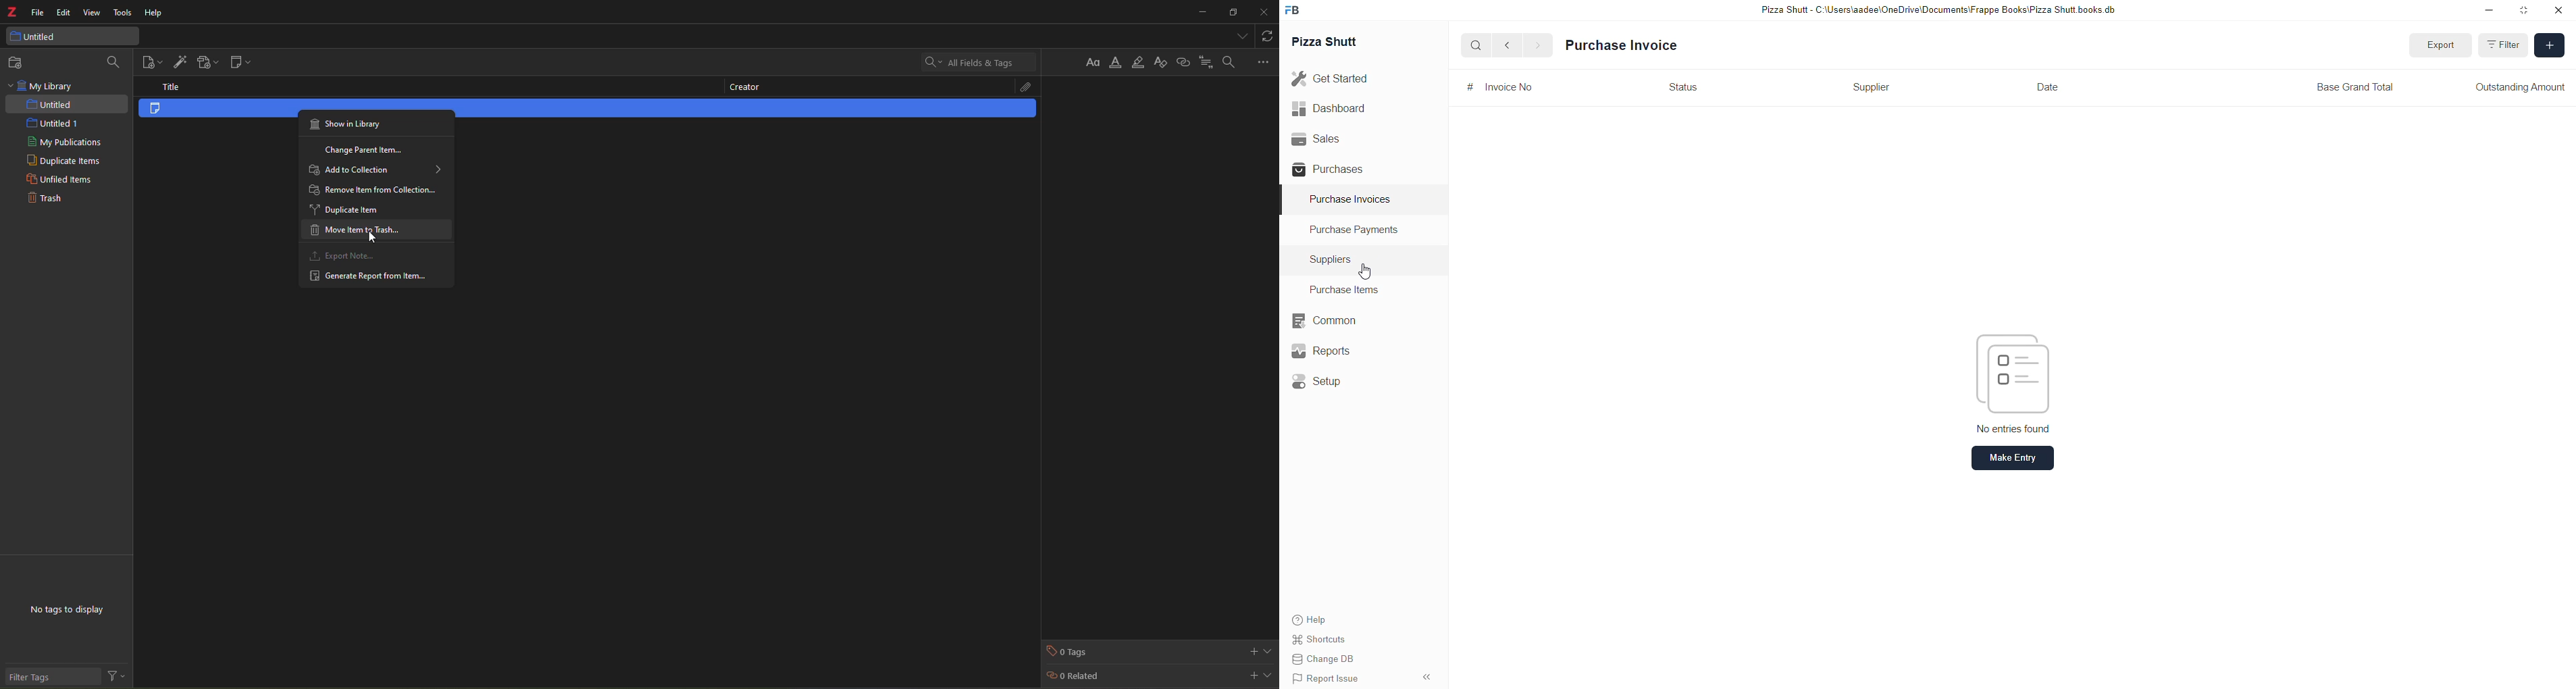 The width and height of the screenshot is (2576, 700). What do you see at coordinates (1498, 86) in the screenshot?
I see `Invoice No` at bounding box center [1498, 86].